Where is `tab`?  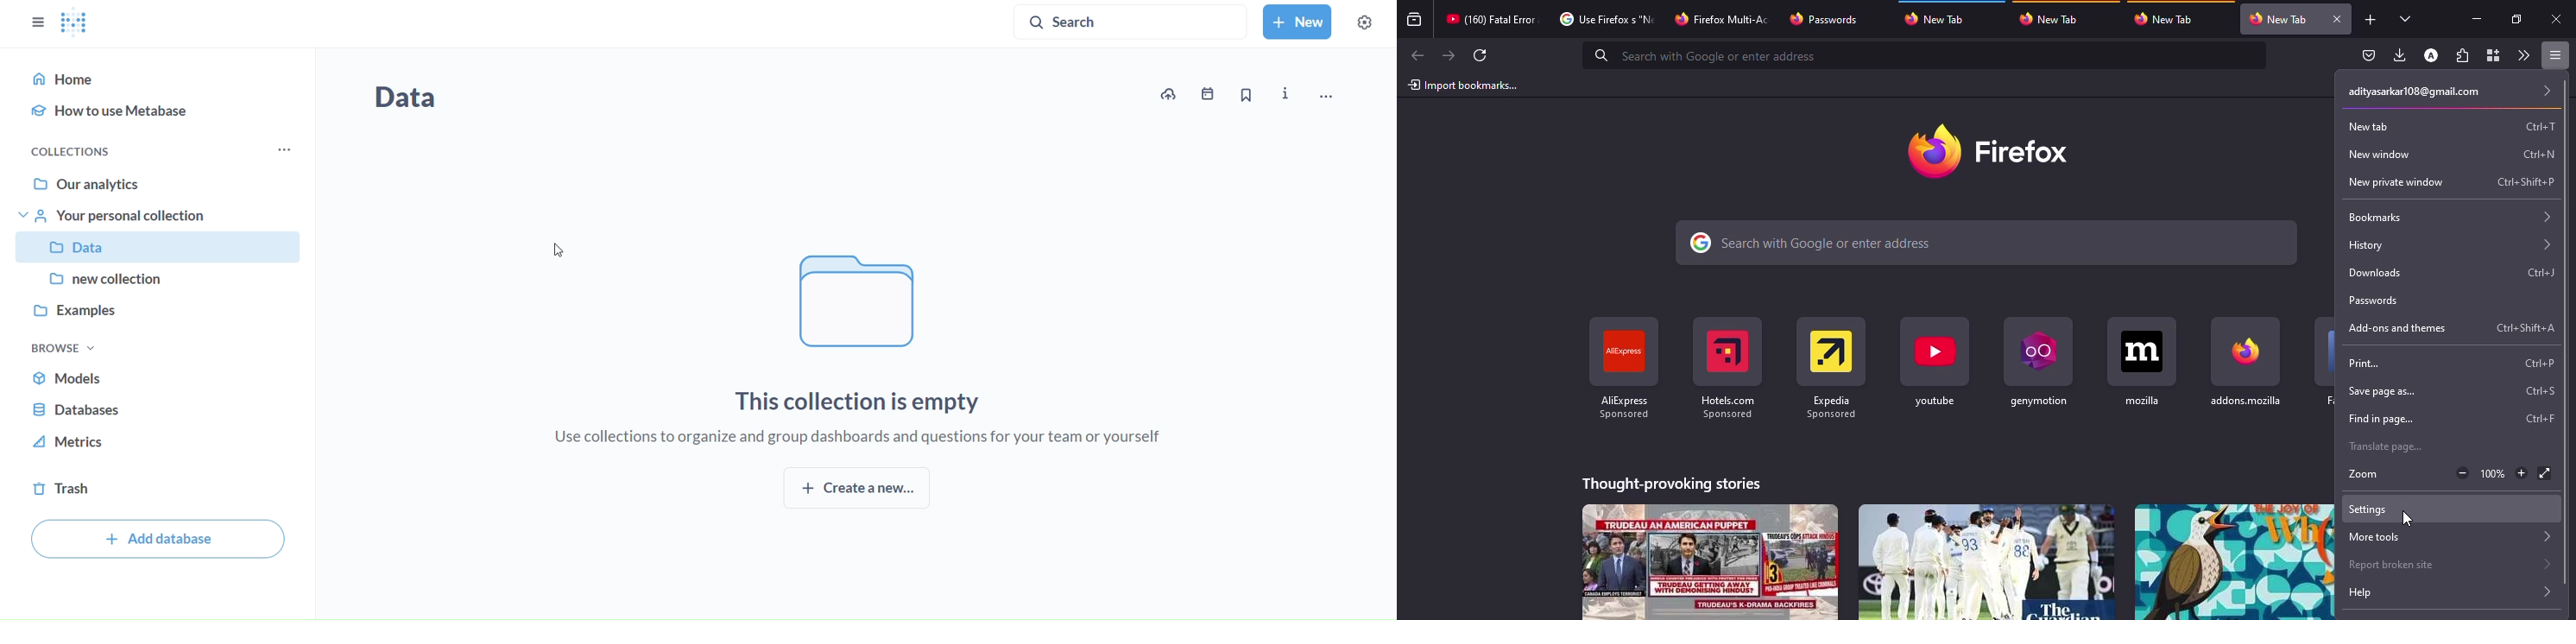
tab is located at coordinates (1942, 16).